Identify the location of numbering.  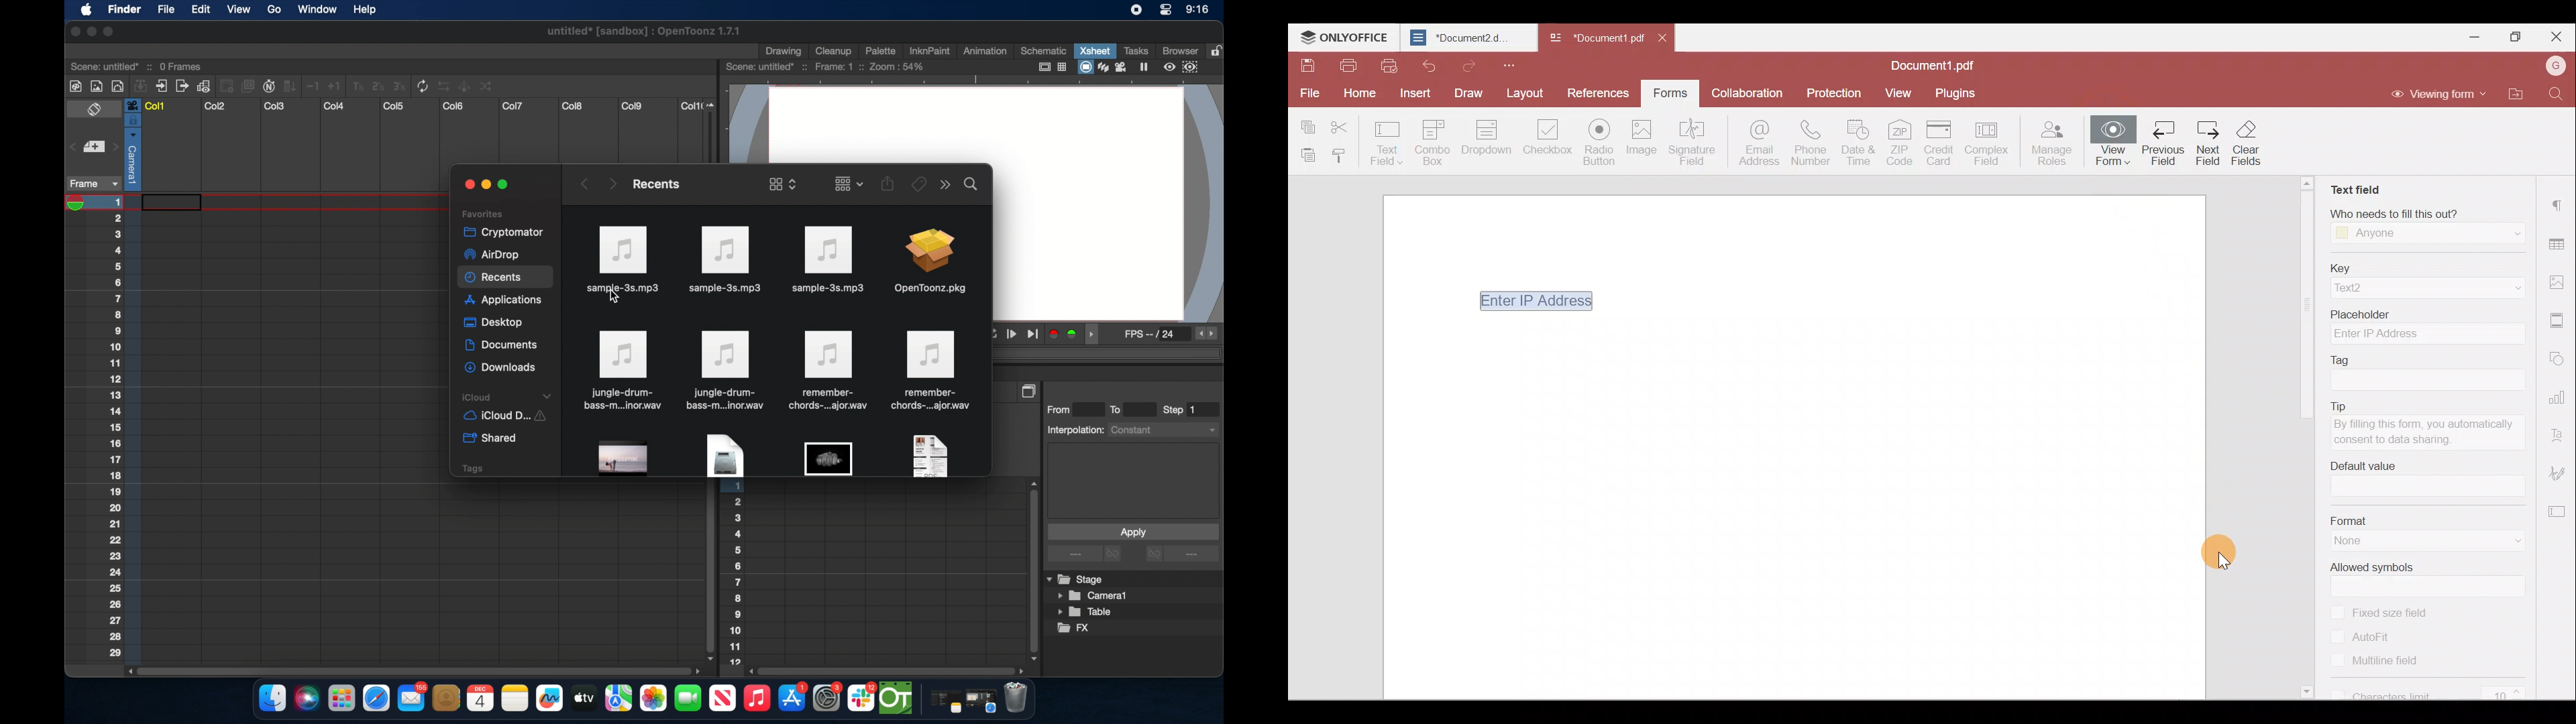
(736, 576).